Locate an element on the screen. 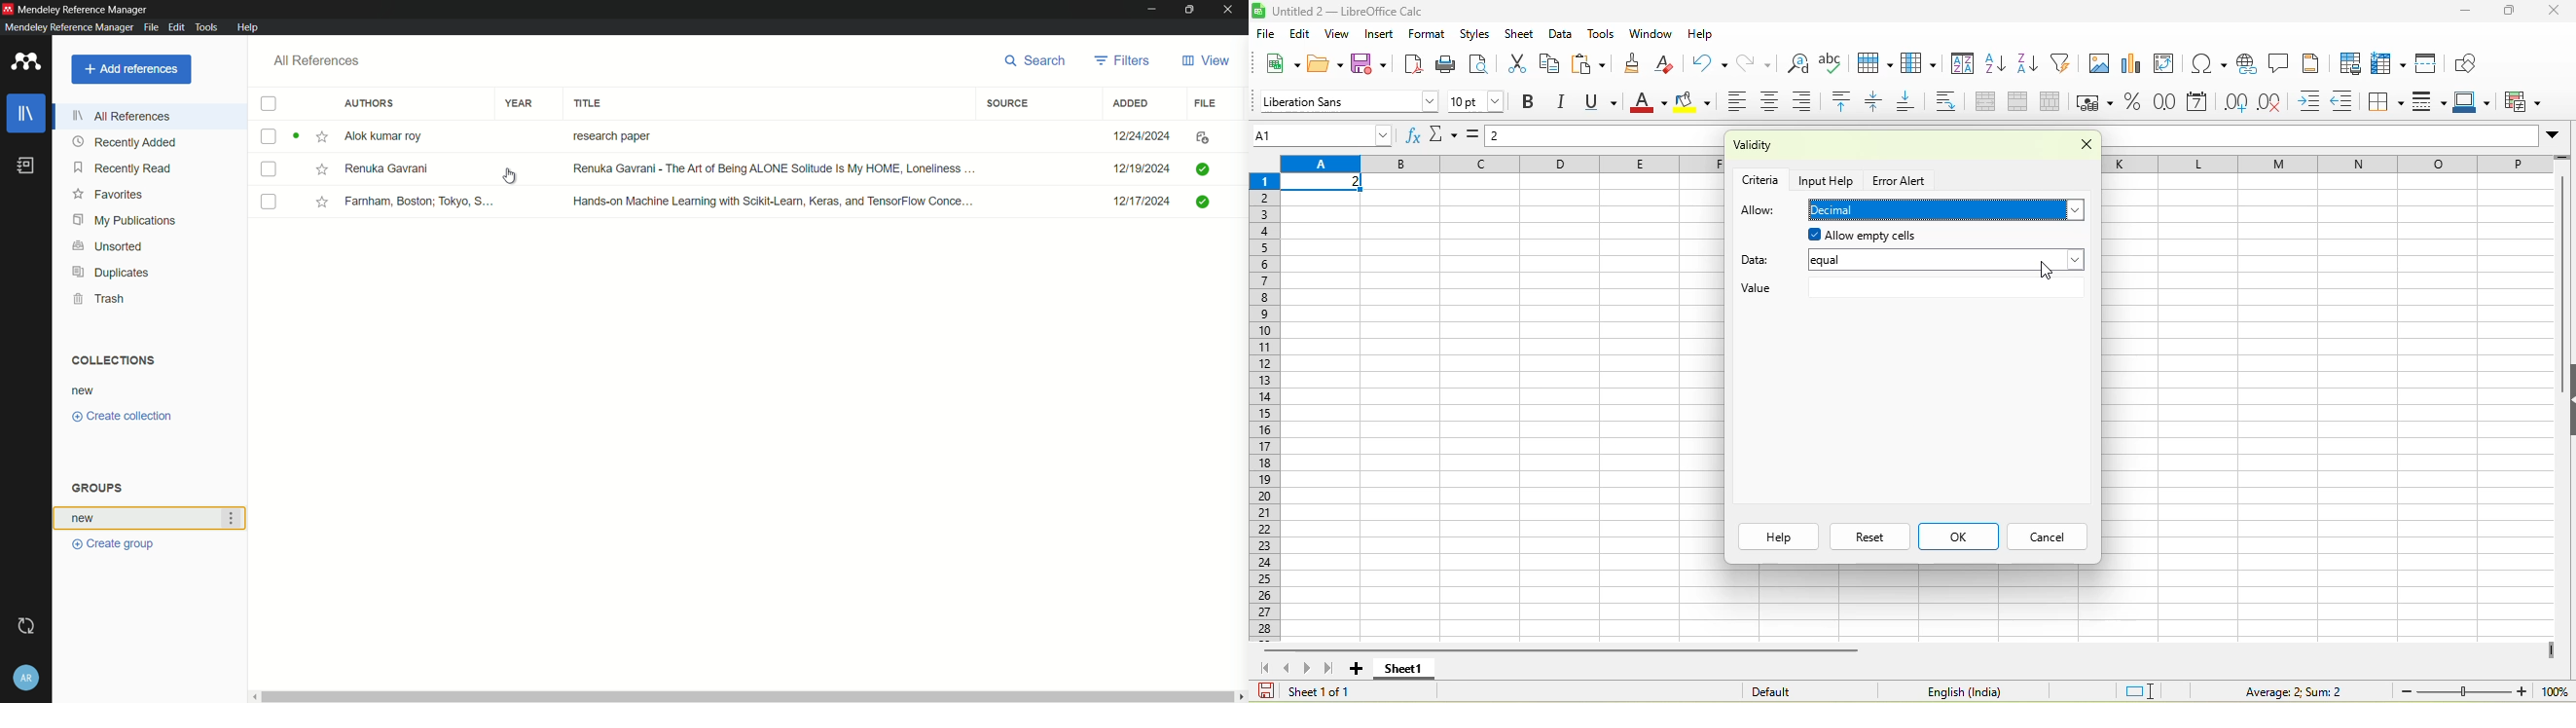  selected cell is located at coordinates (1324, 183).